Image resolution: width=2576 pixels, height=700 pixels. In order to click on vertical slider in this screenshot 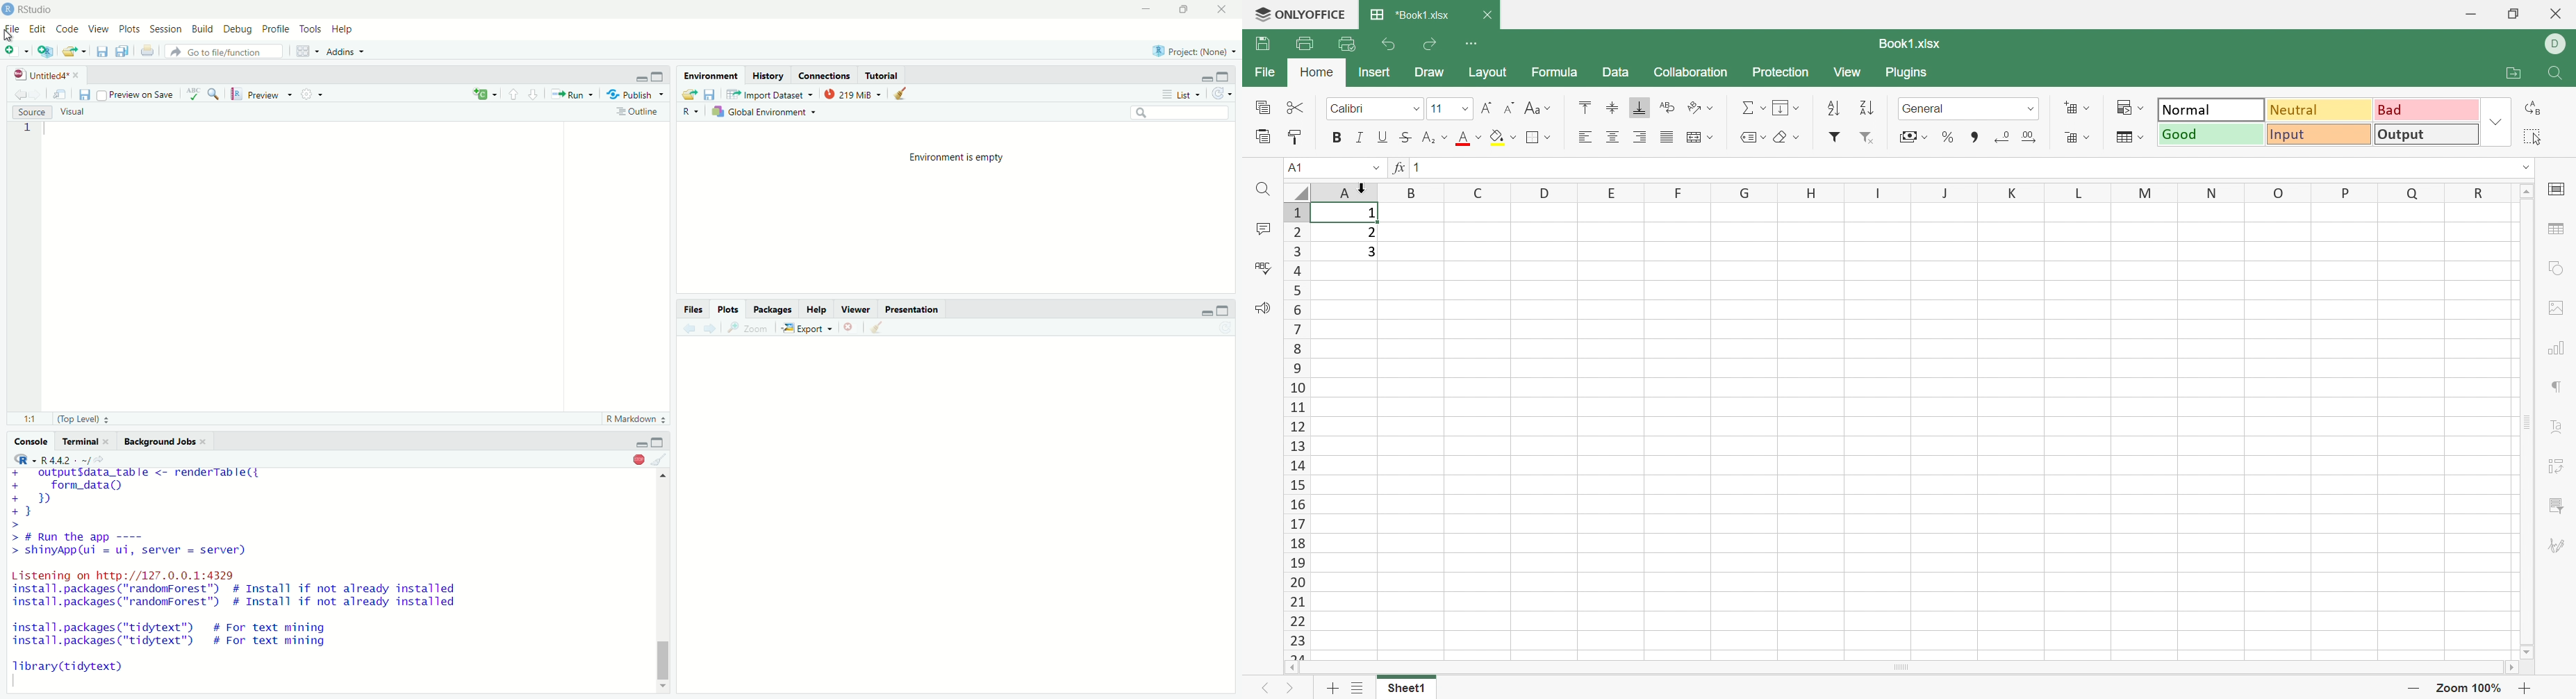, I will do `click(665, 656)`.